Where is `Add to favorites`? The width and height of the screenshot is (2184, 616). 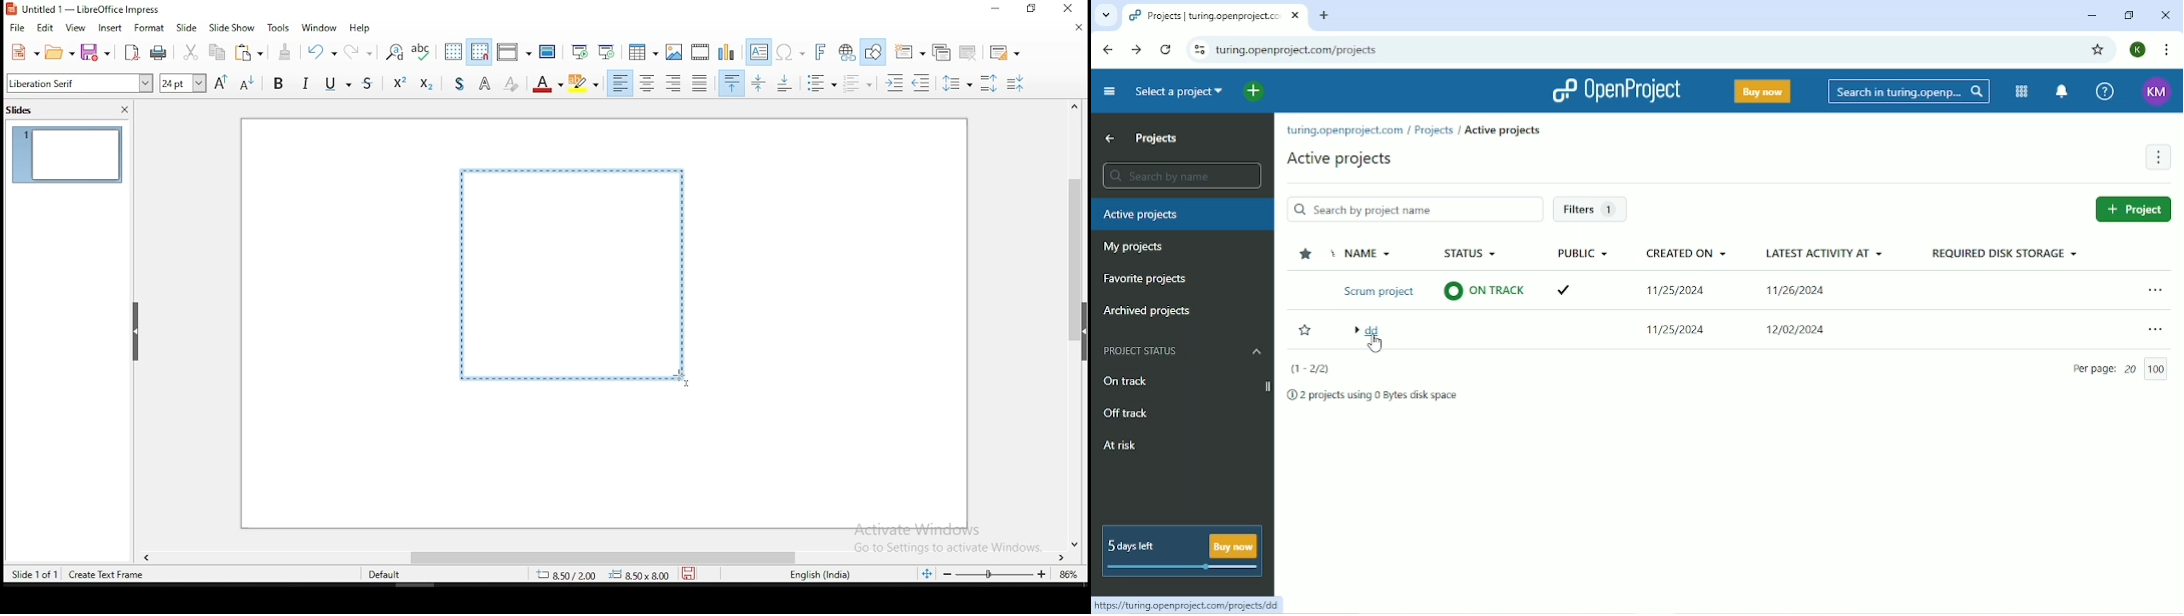
Add to favorites is located at coordinates (1306, 331).